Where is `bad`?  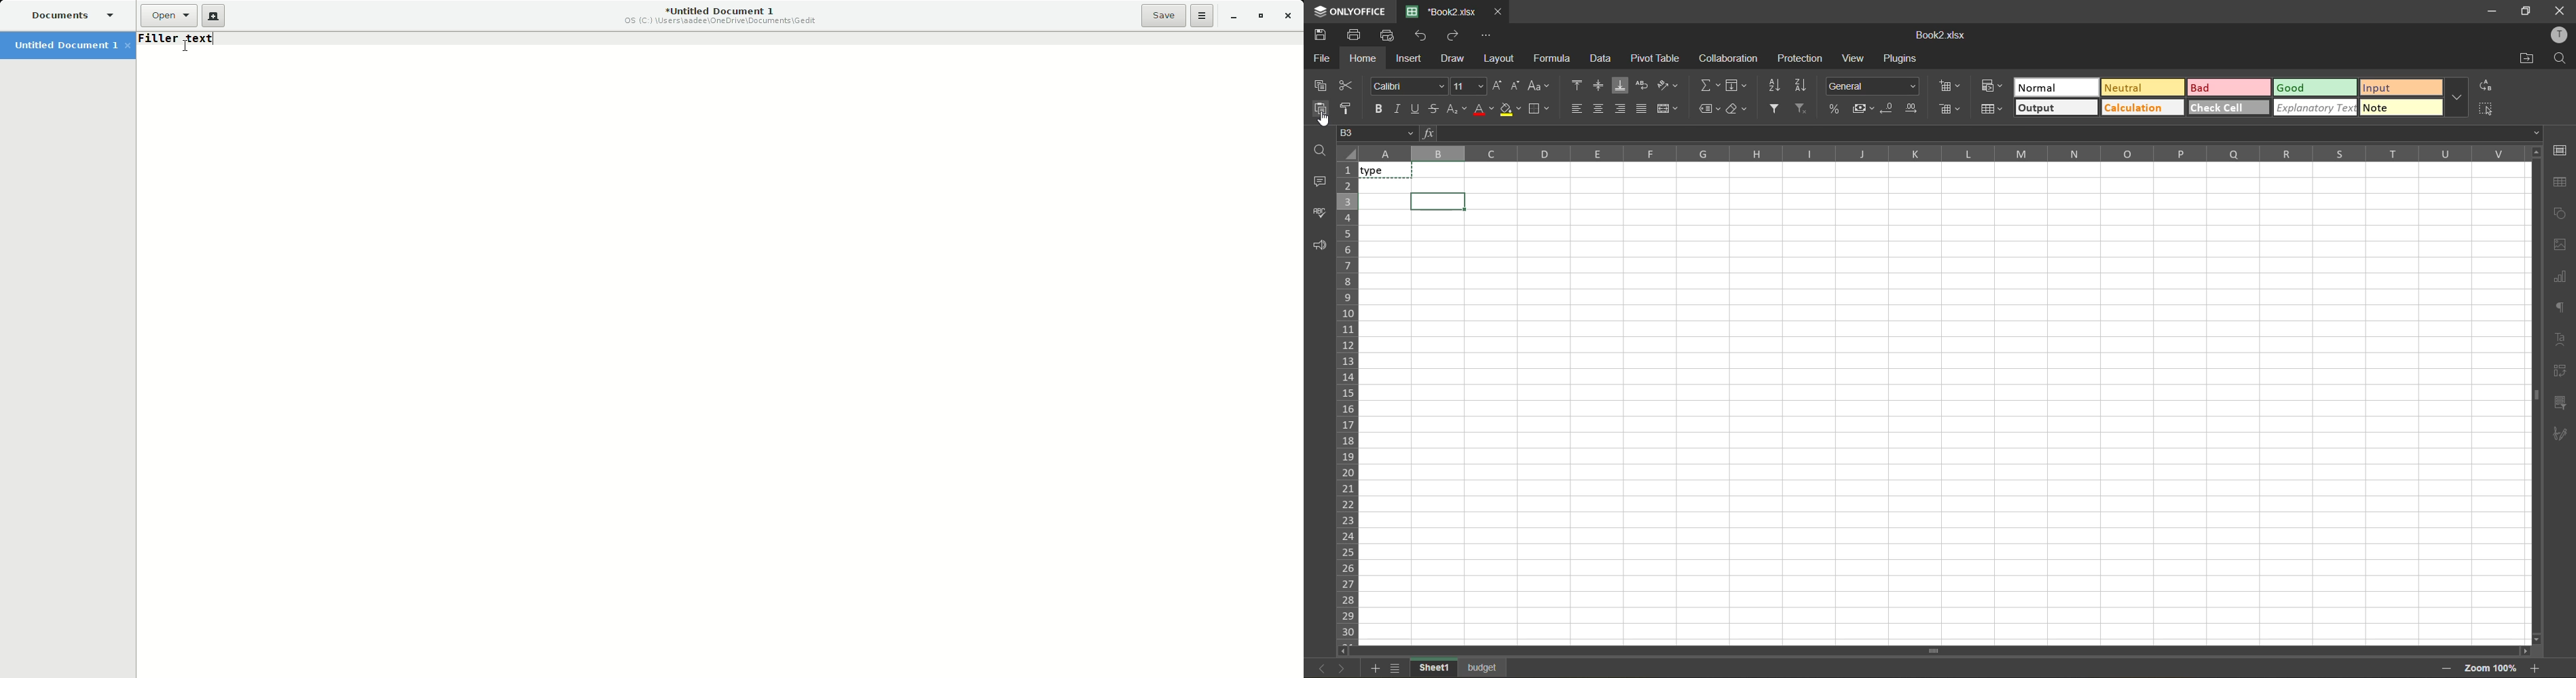
bad is located at coordinates (2229, 87).